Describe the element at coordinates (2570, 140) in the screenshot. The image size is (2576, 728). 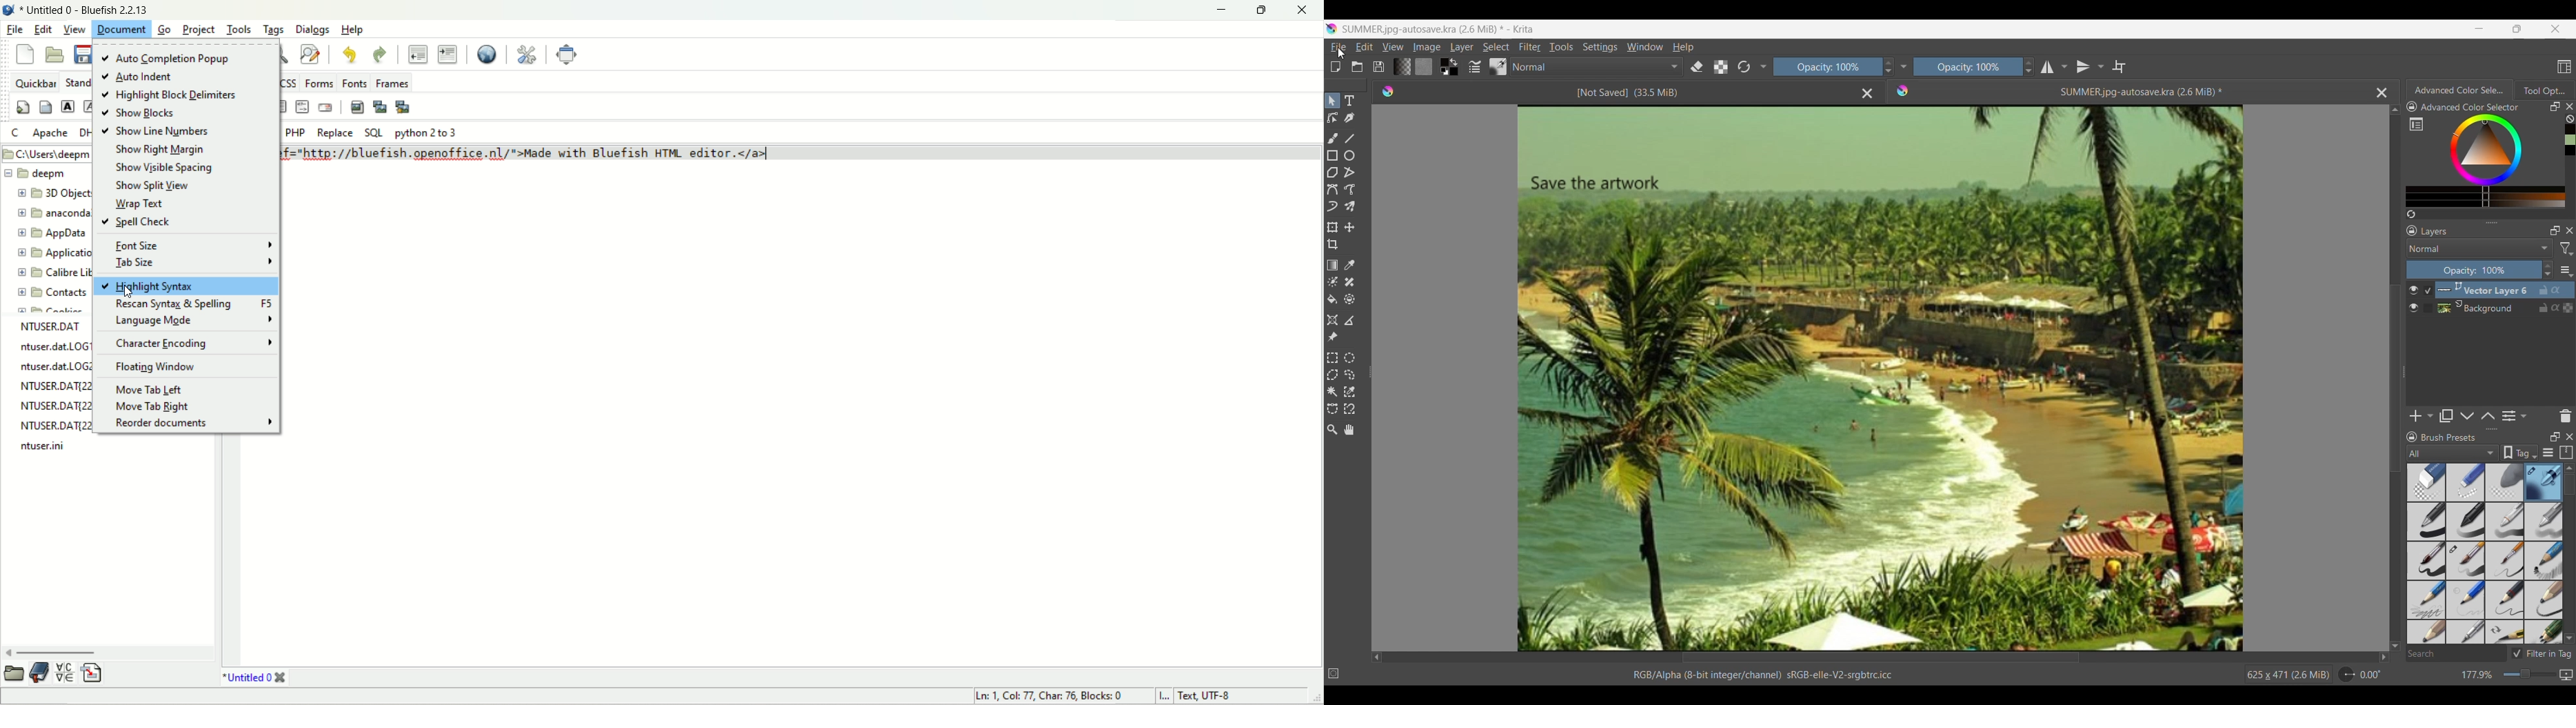
I see `Color history` at that location.